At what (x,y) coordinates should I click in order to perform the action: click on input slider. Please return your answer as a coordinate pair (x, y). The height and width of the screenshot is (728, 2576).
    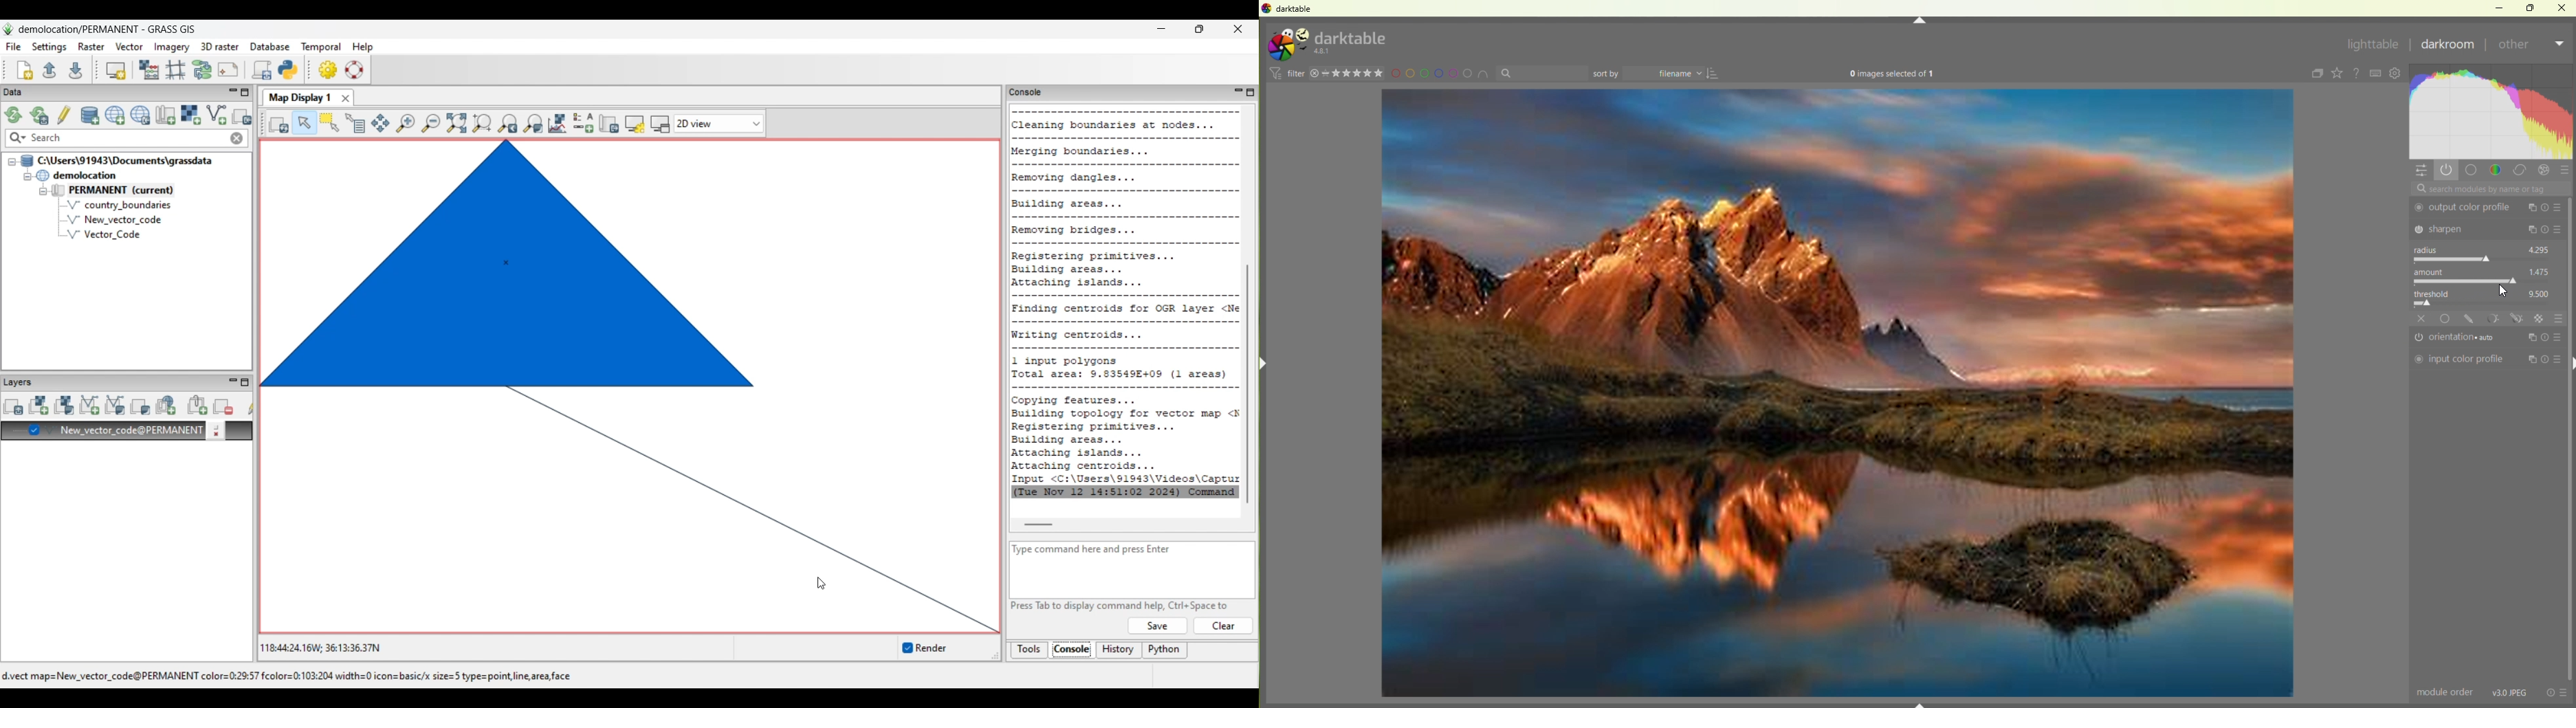
    Looking at the image, I should click on (2486, 303).